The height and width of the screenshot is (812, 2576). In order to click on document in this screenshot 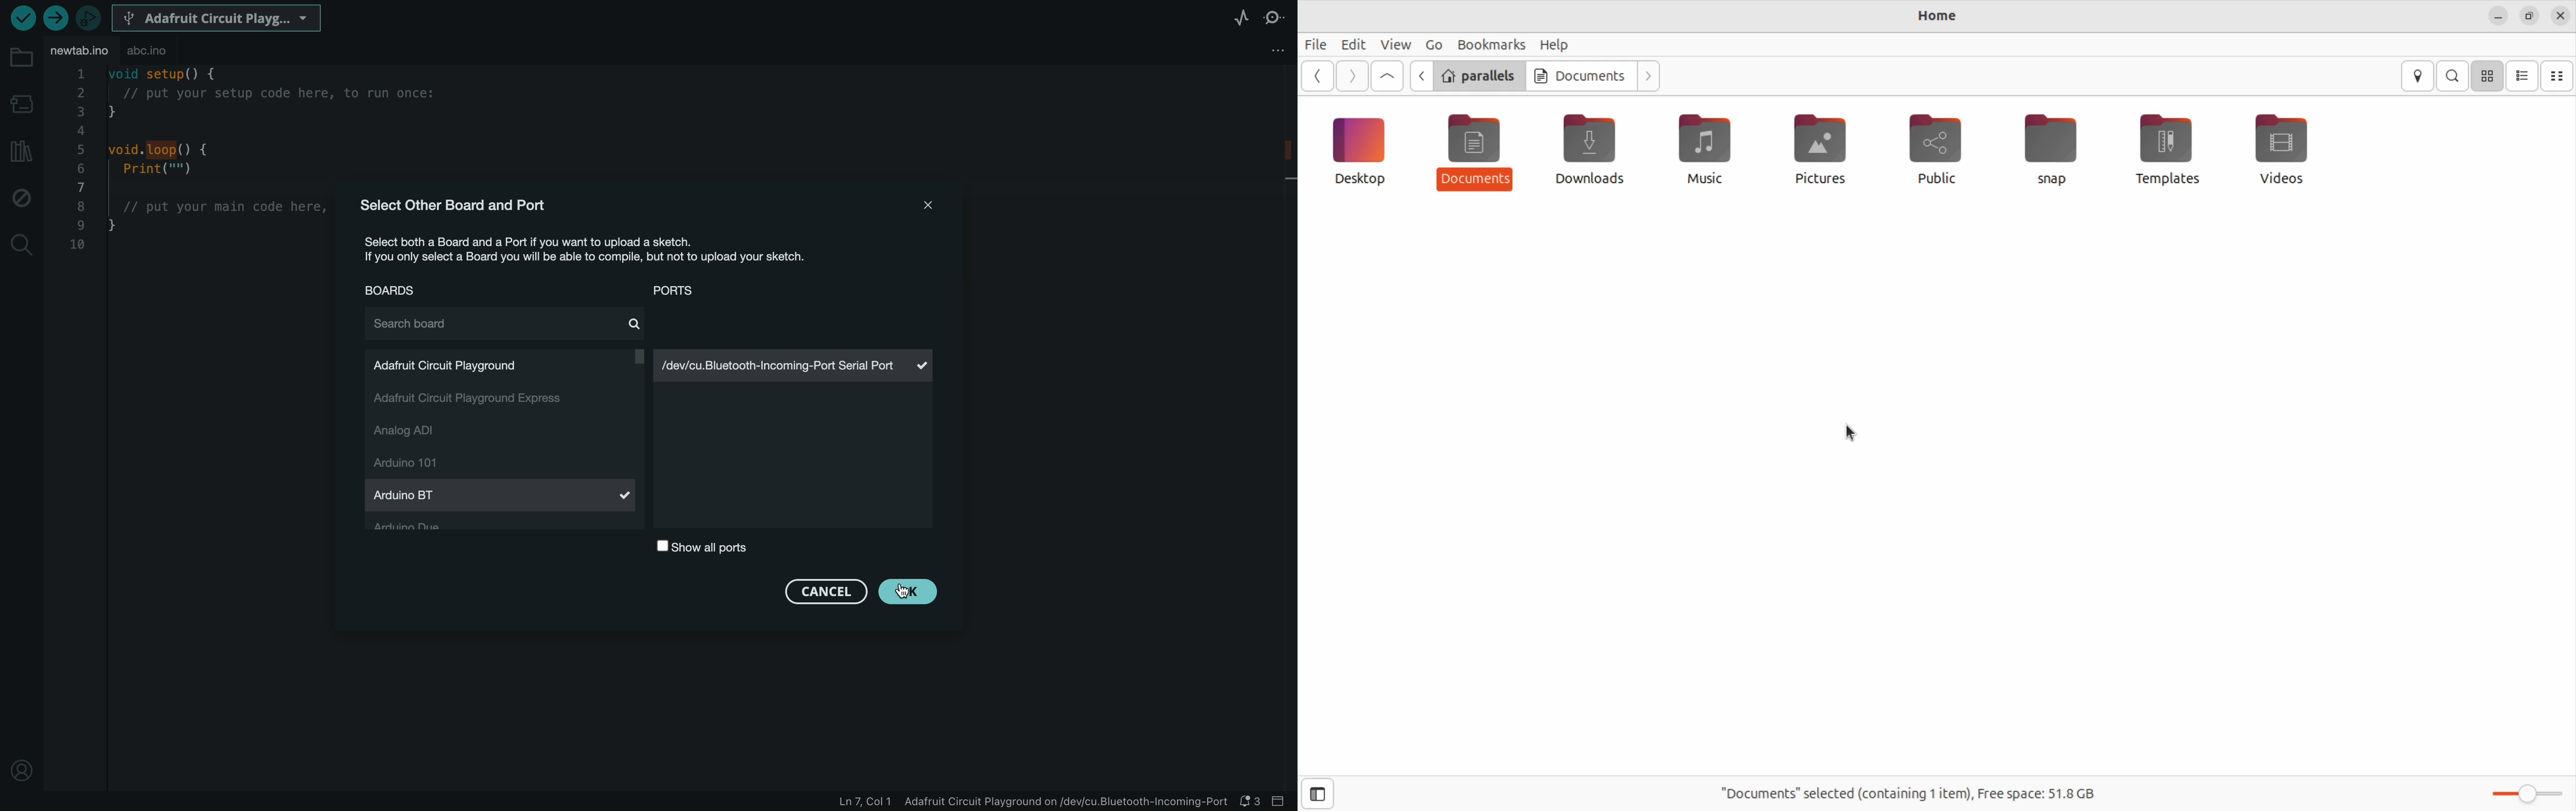, I will do `click(1479, 155)`.